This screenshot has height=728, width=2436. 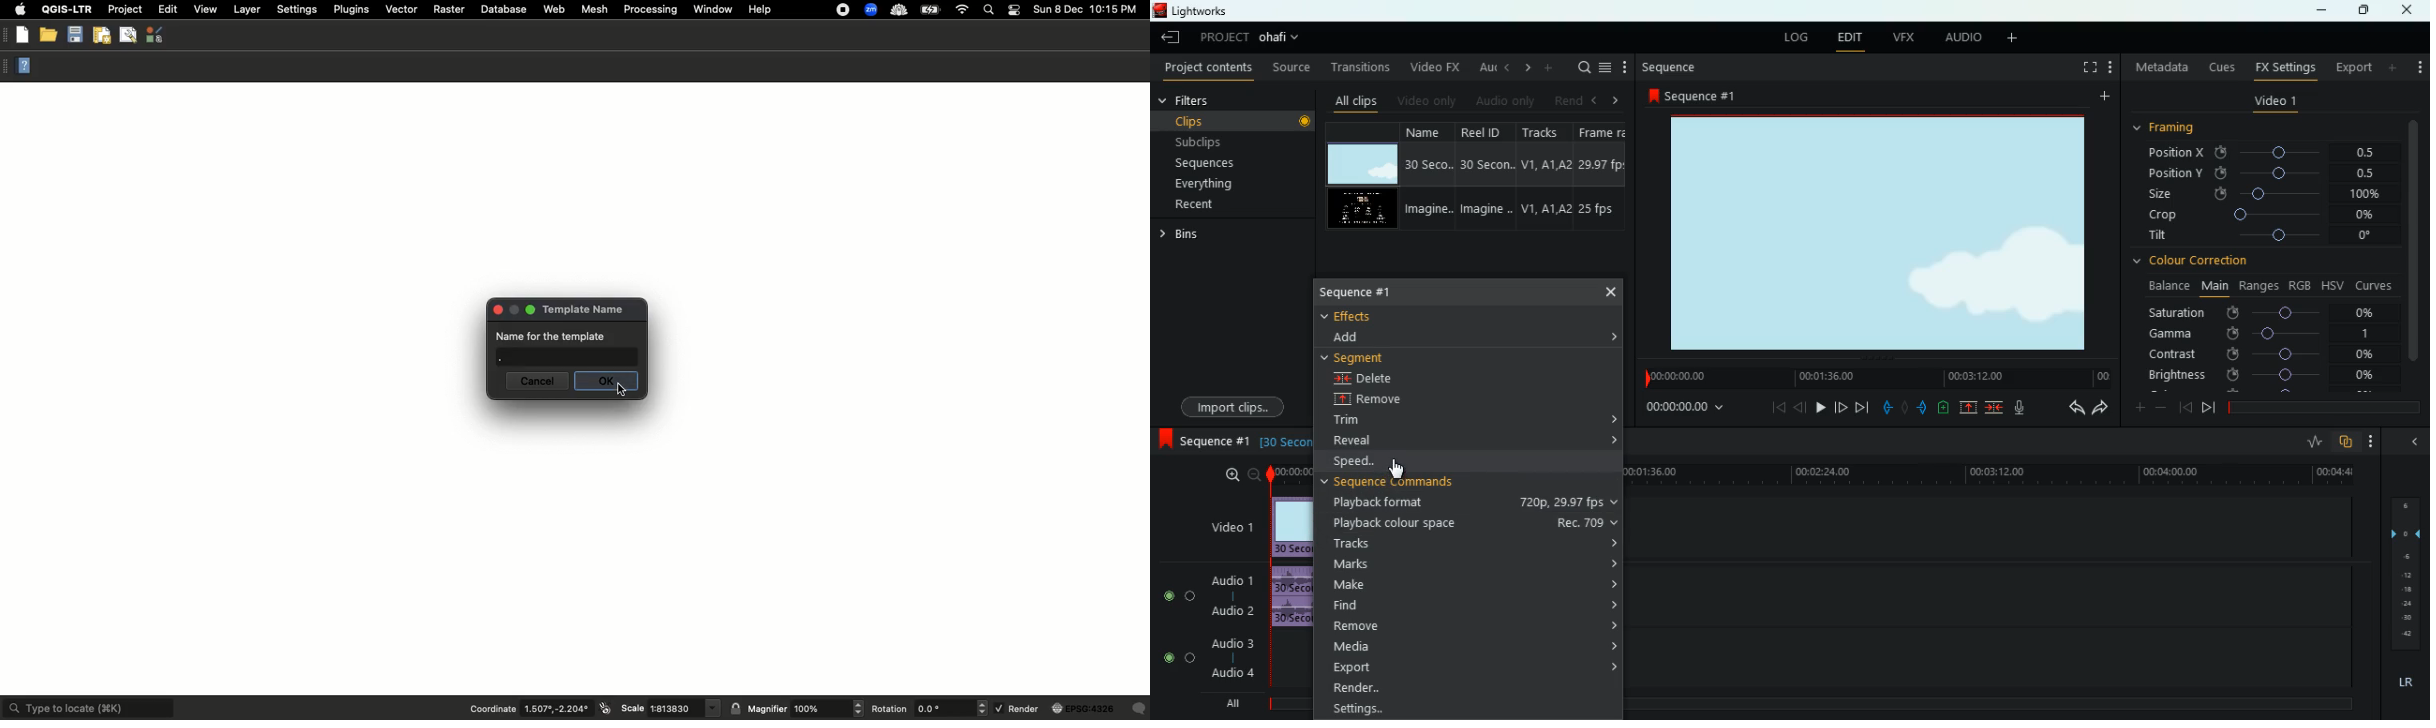 I want to click on size, so click(x=2264, y=195).